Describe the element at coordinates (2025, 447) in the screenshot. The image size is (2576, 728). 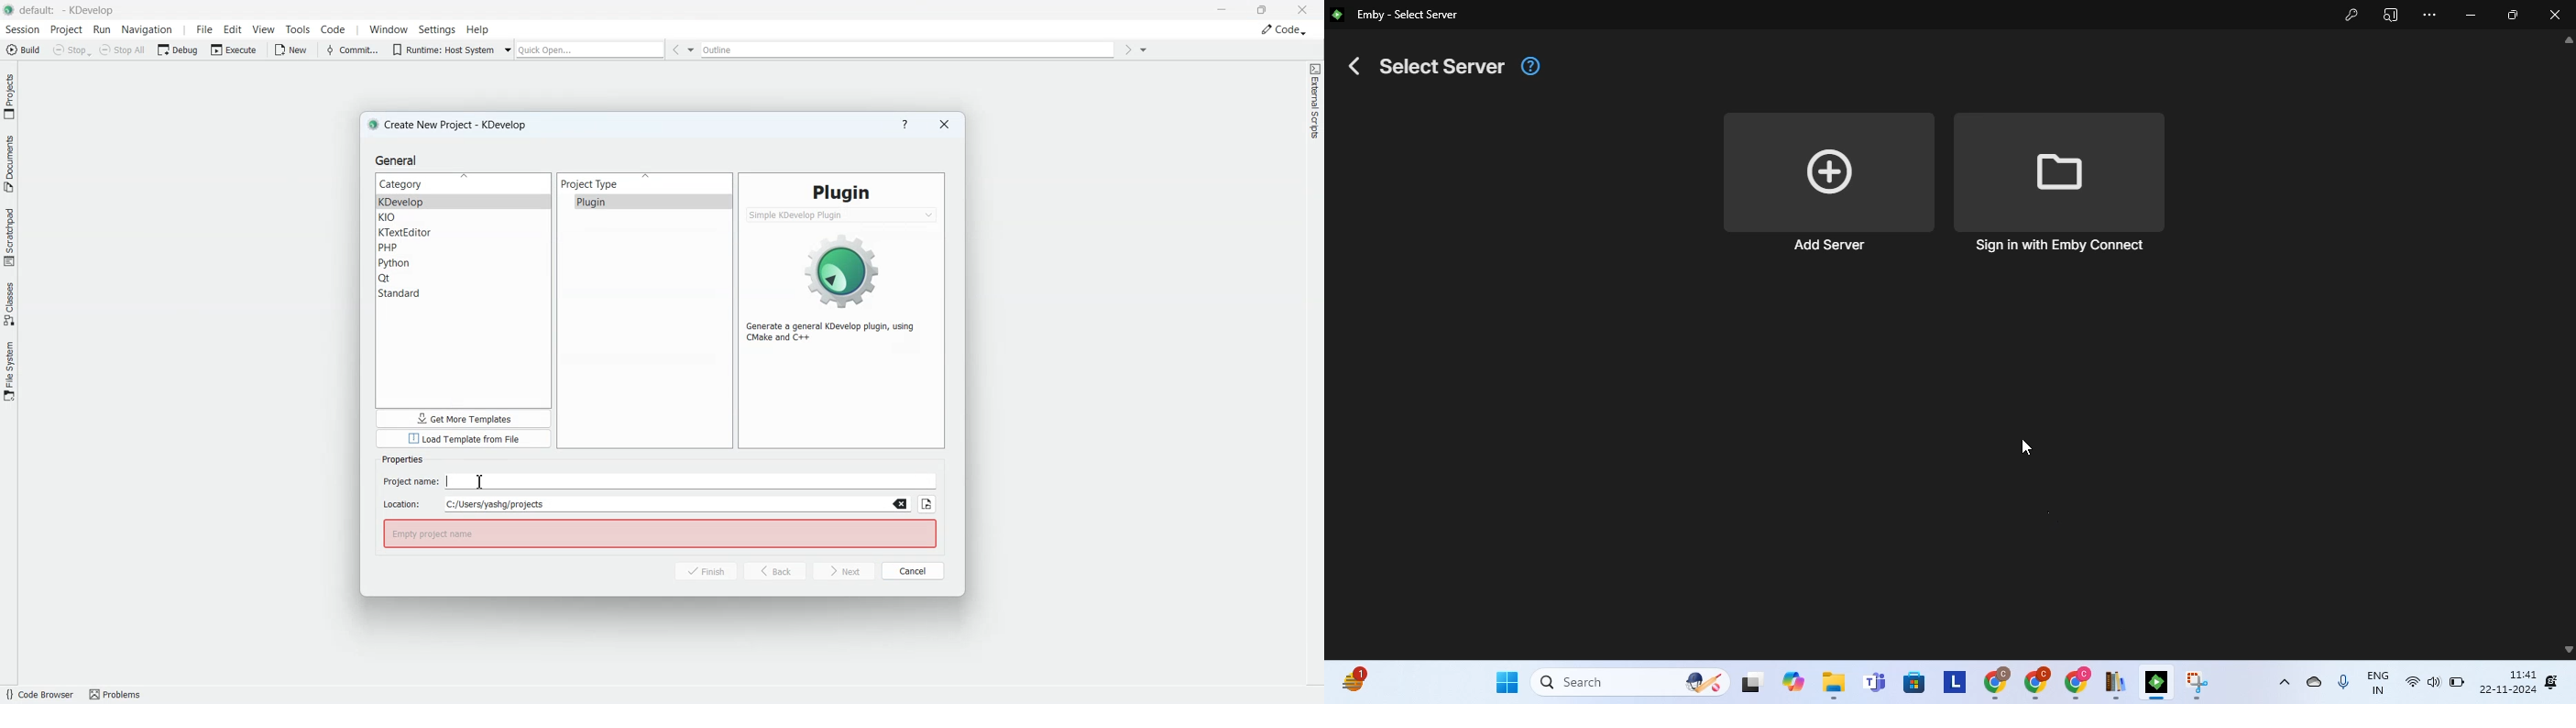
I see `cursor` at that location.